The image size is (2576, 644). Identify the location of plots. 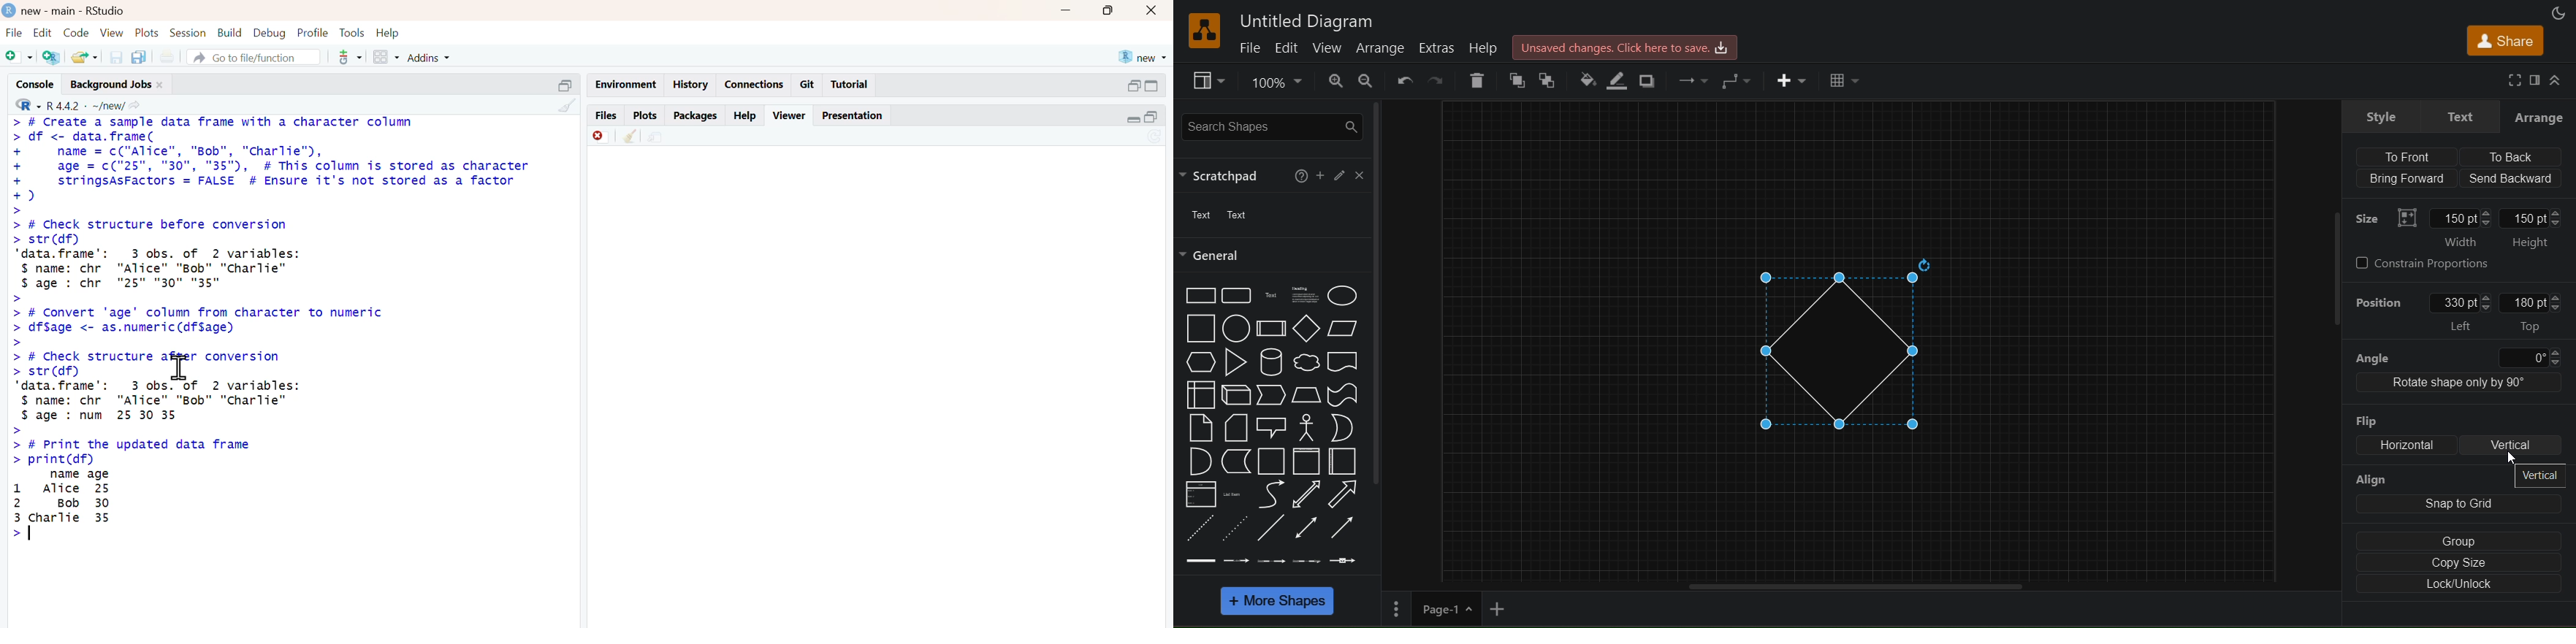
(647, 116).